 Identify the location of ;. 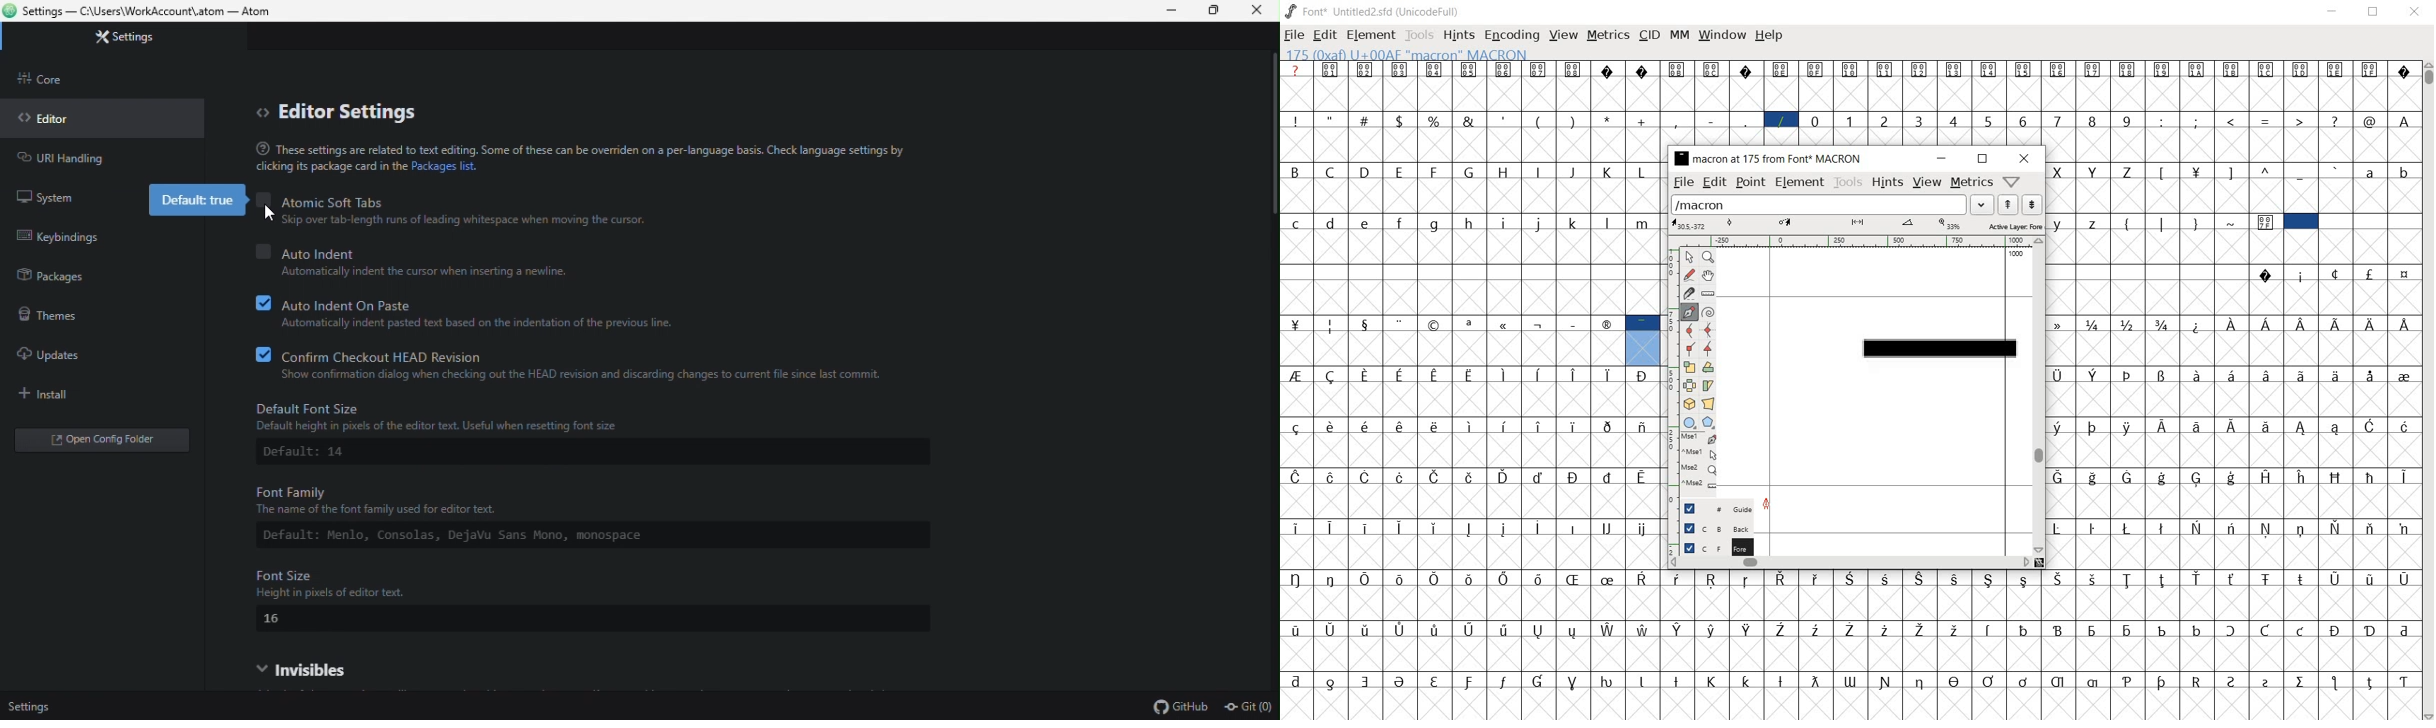
(2197, 121).